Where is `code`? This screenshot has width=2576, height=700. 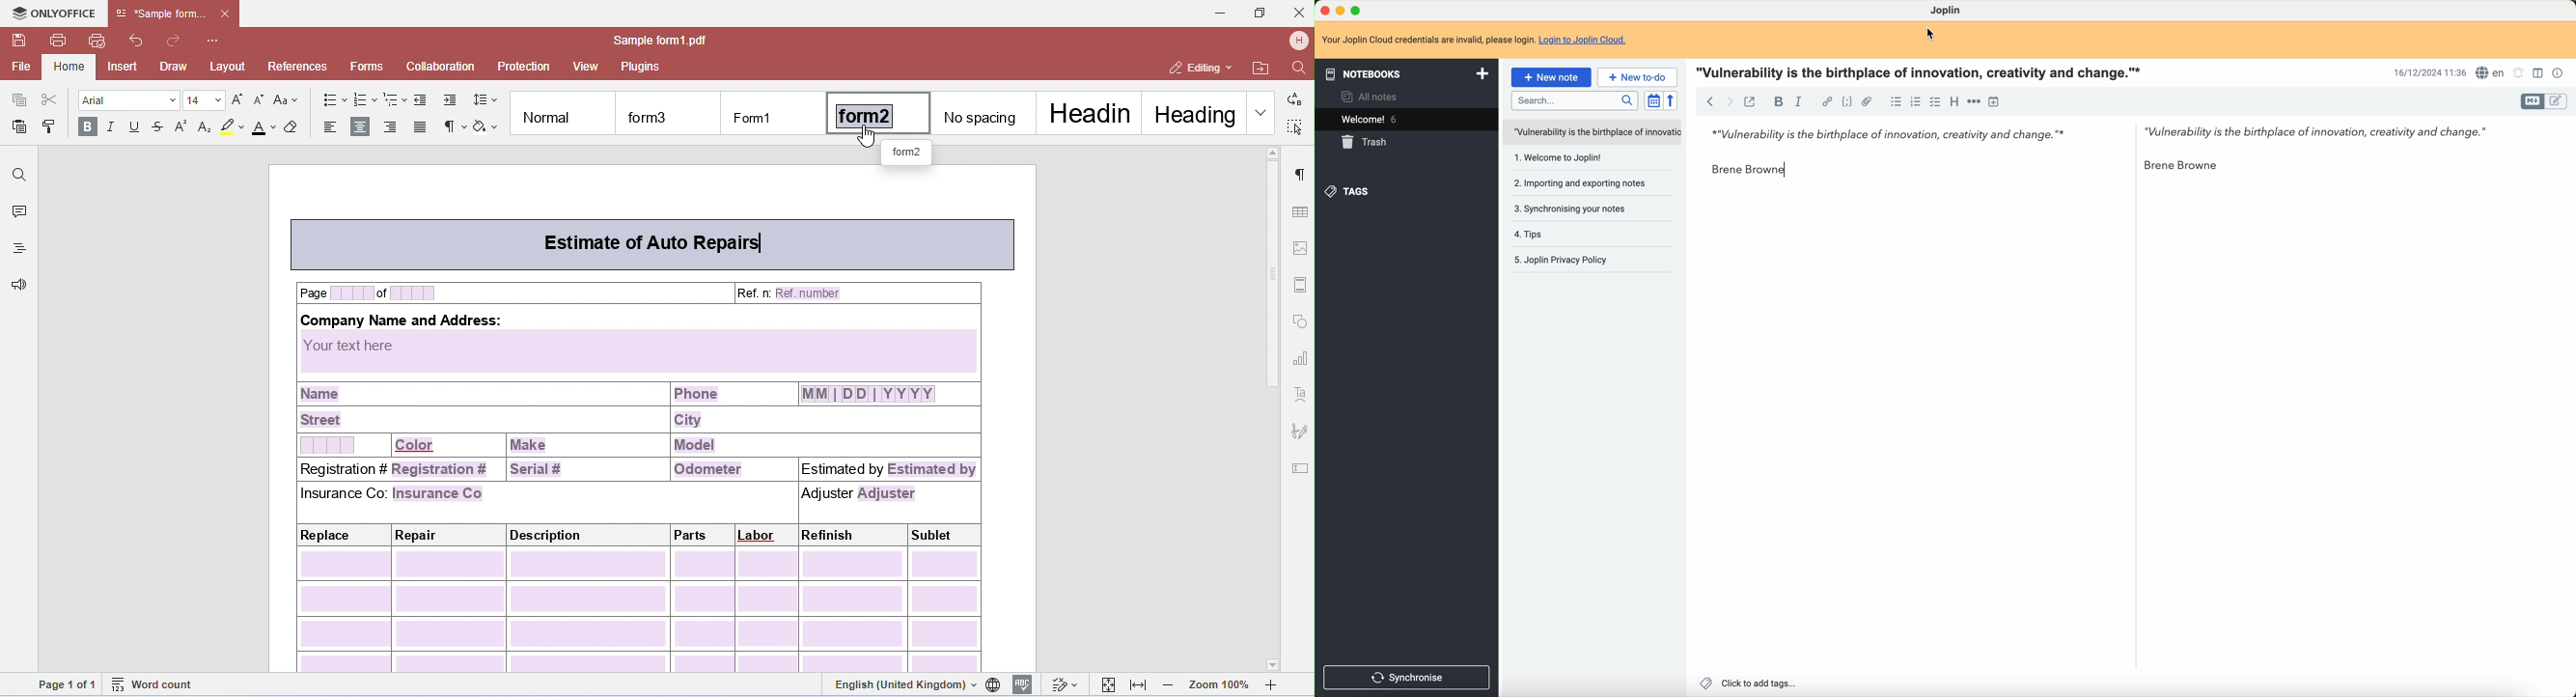 code is located at coordinates (1845, 101).